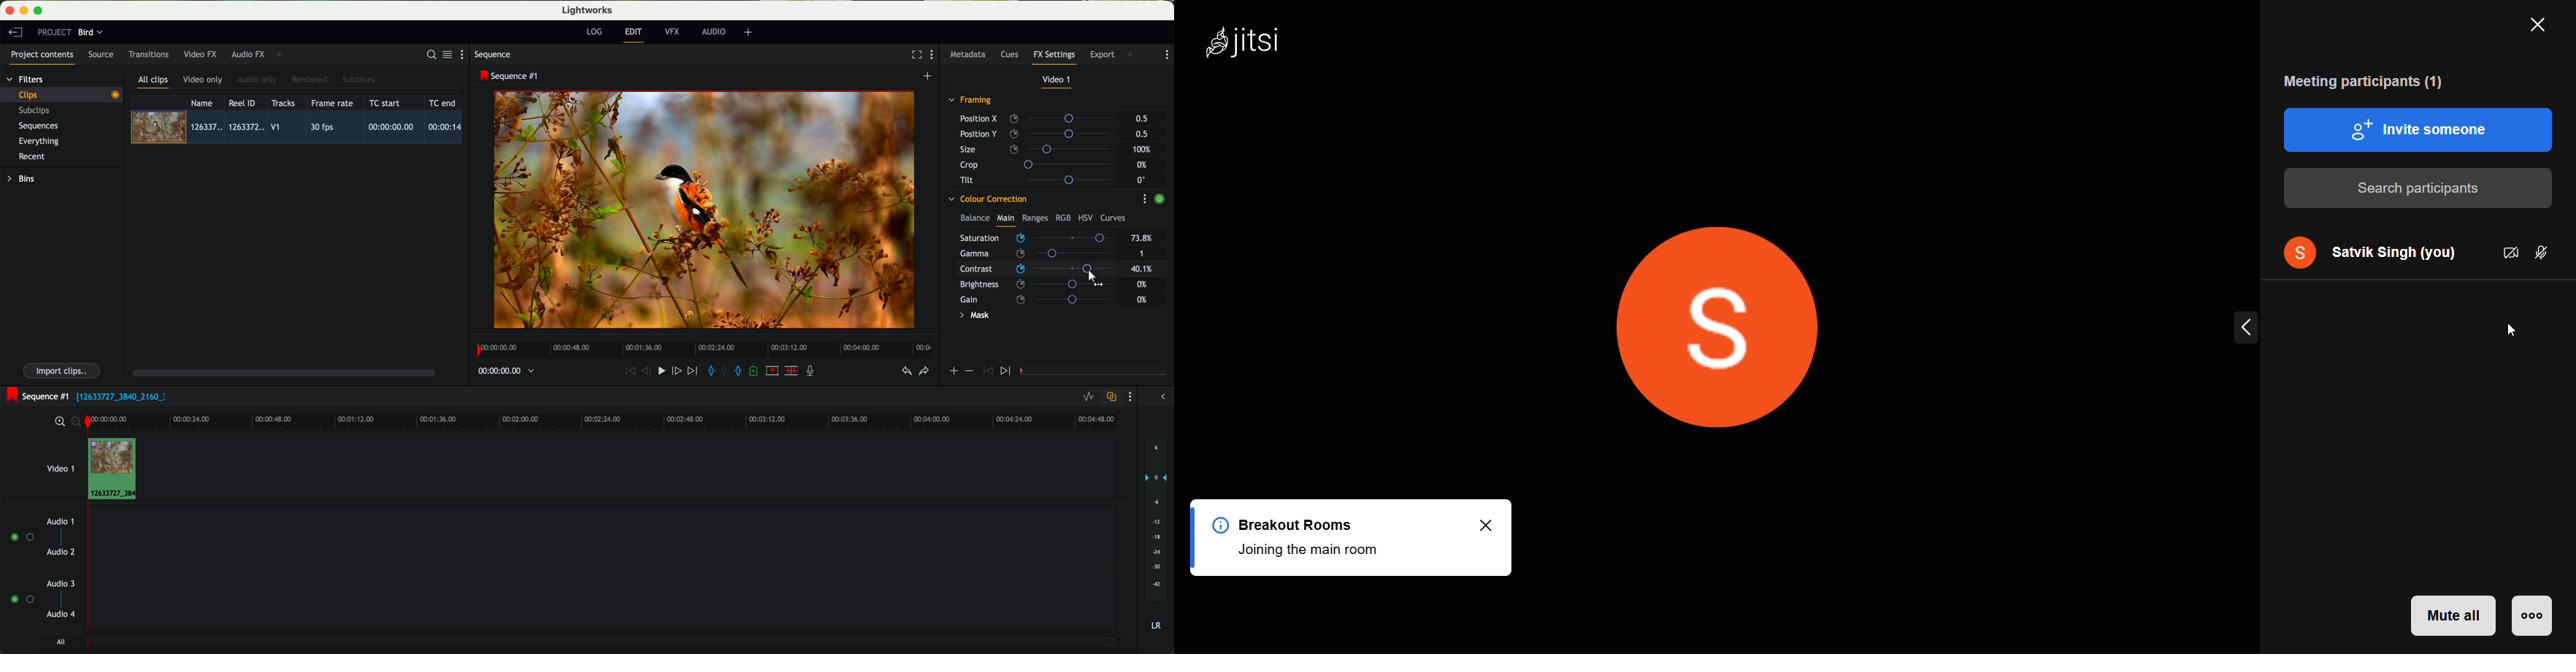 The image size is (2576, 672). I want to click on redo, so click(924, 372).